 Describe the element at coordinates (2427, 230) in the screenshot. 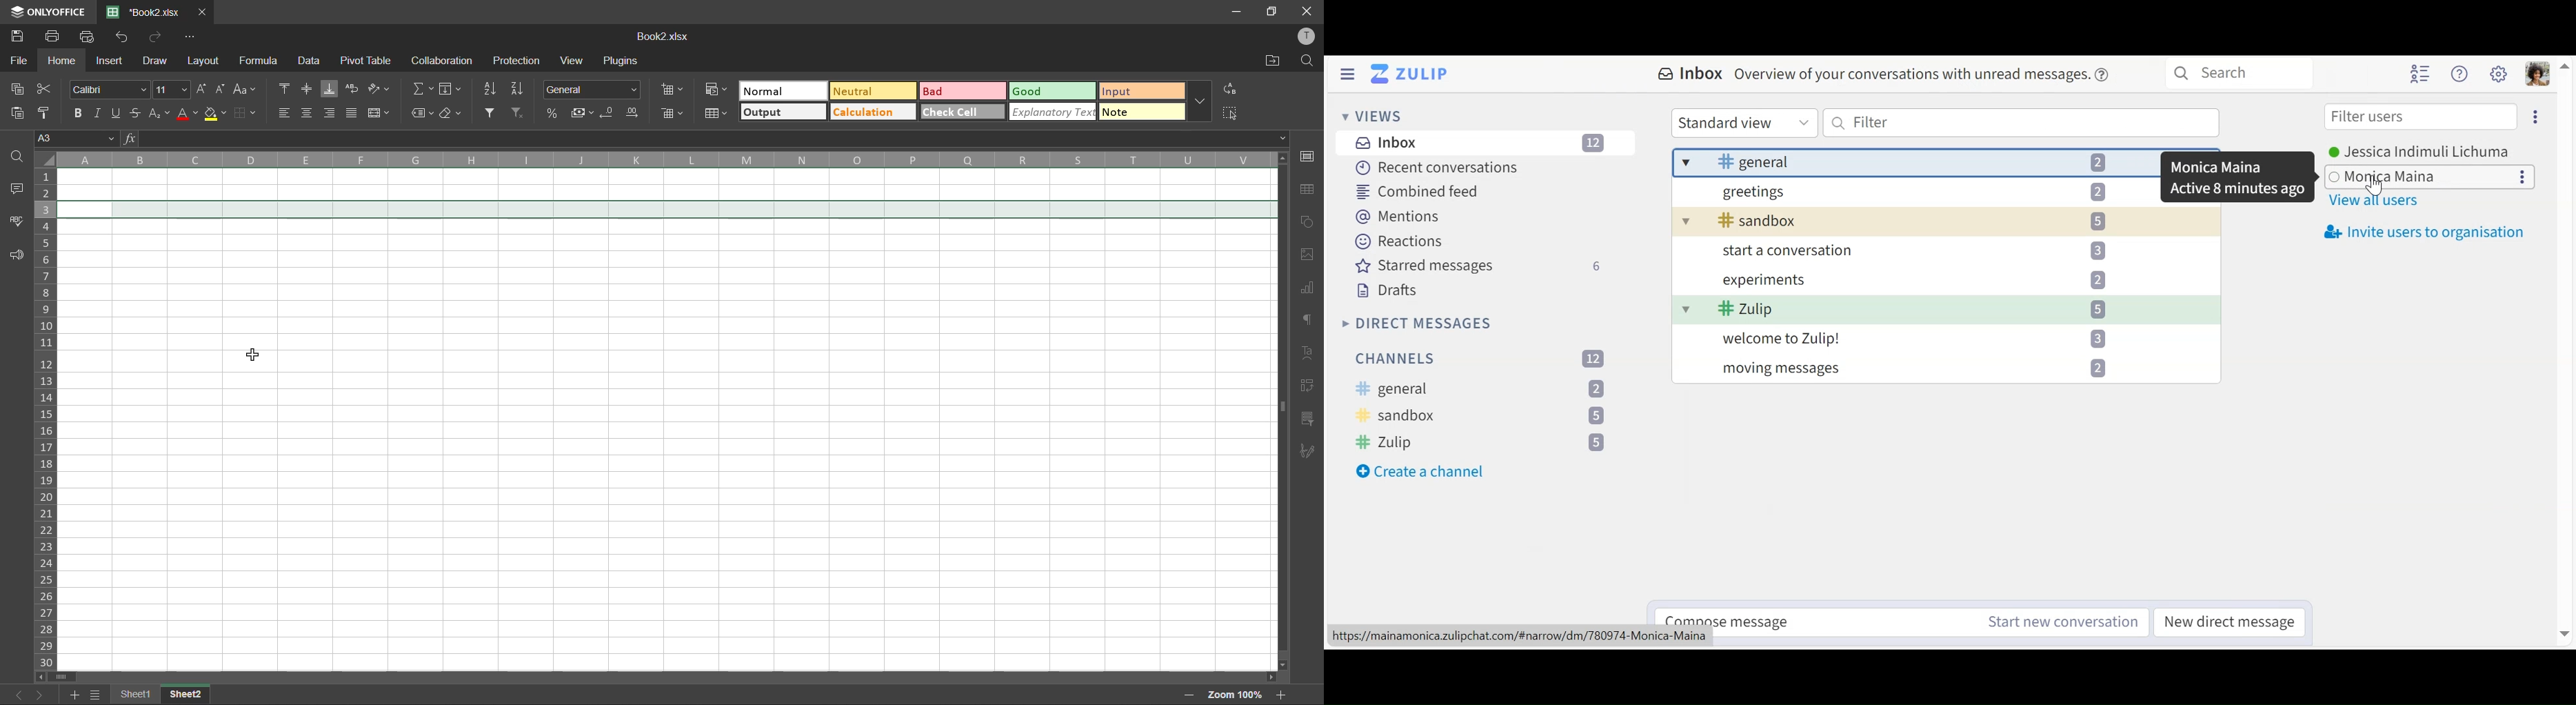

I see `Invite users to oragnisation` at that location.